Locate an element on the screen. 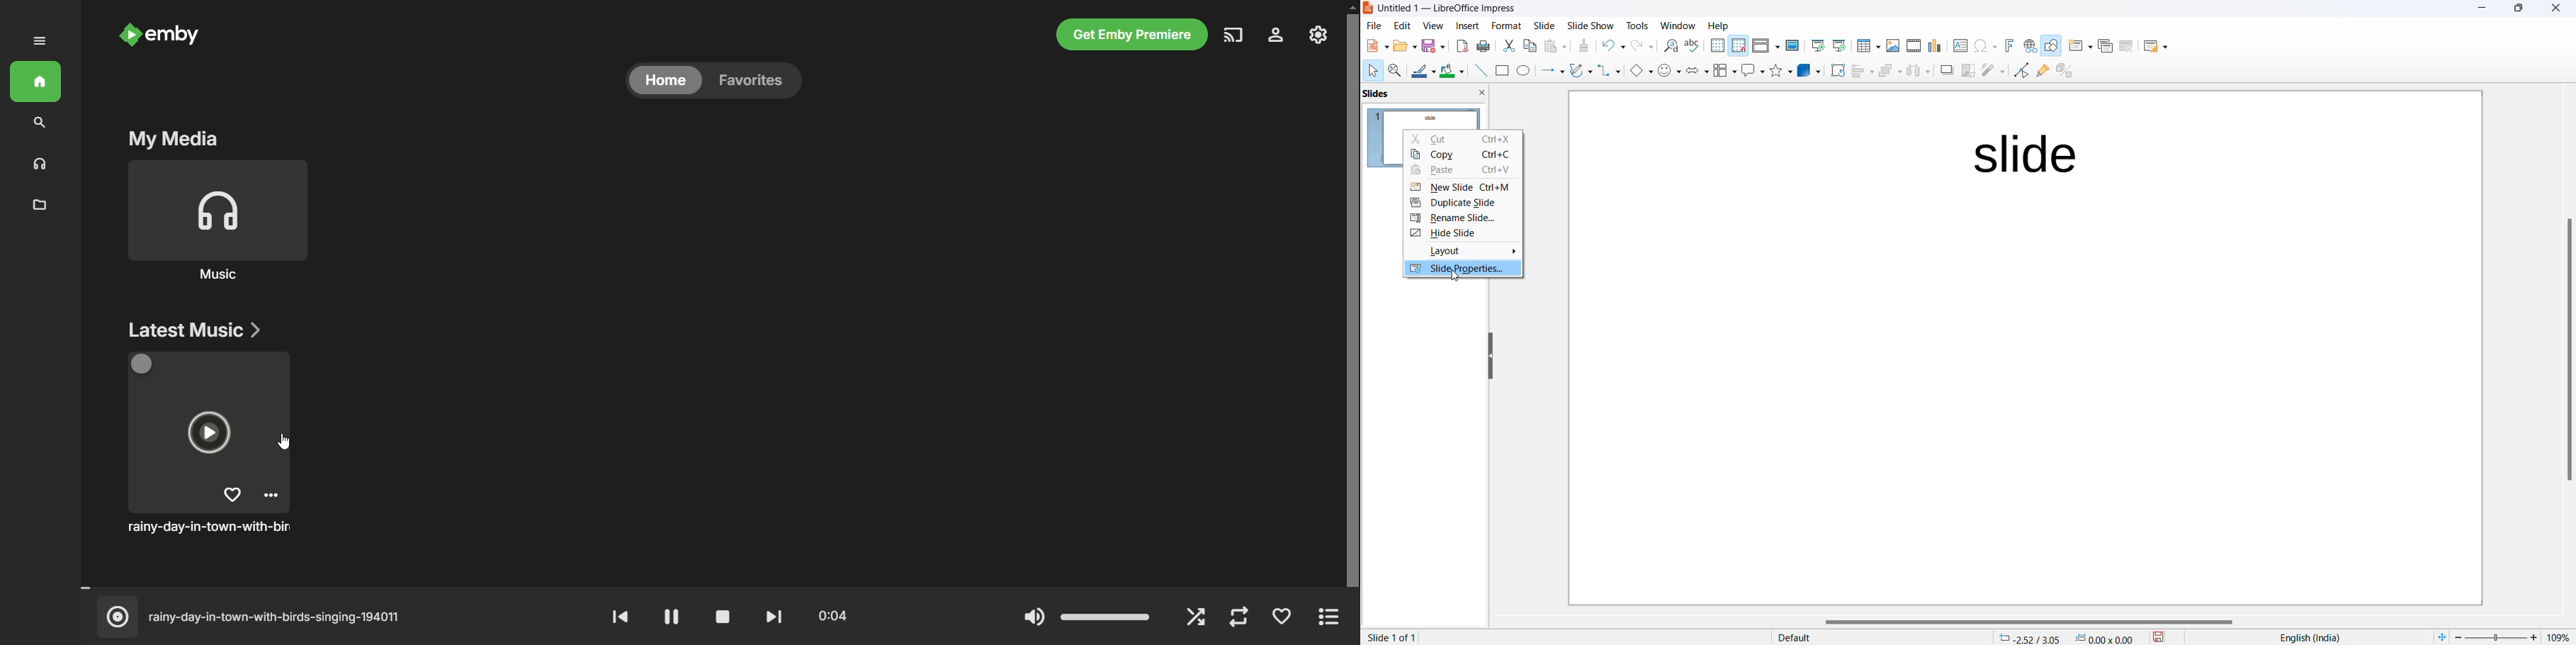 The height and width of the screenshot is (672, 2576). close is located at coordinates (2558, 9).